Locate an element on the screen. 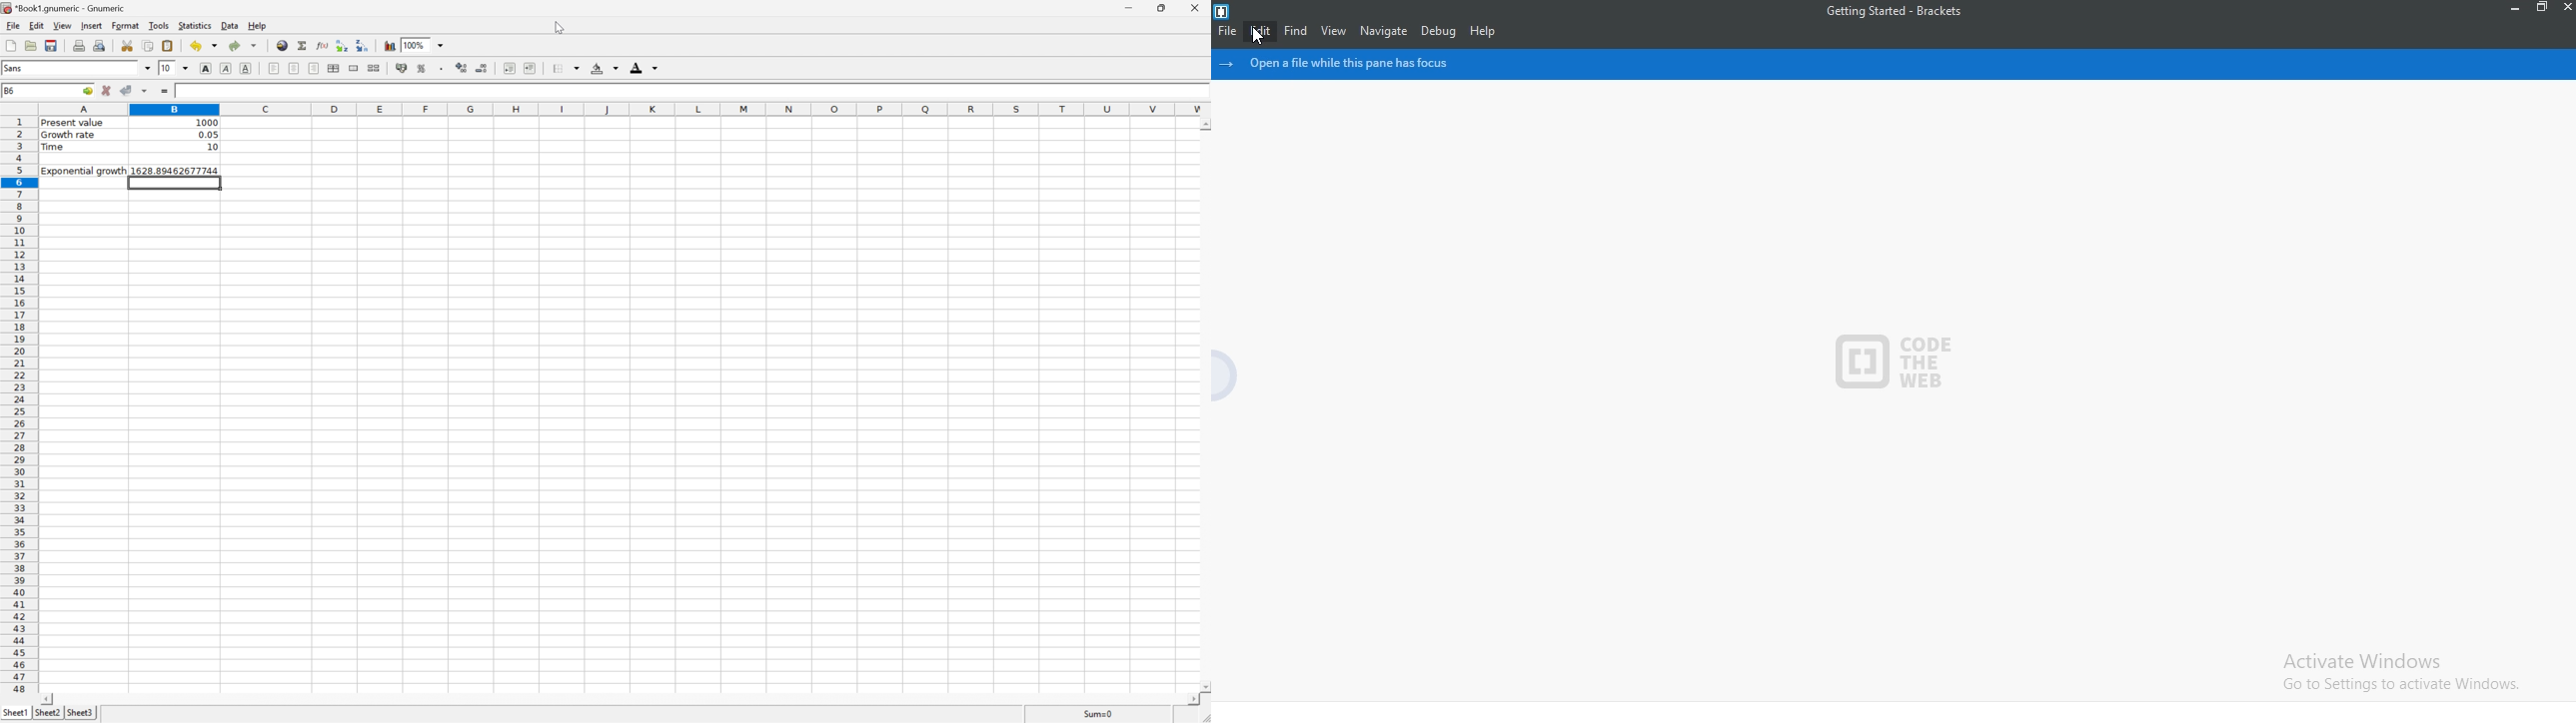 This screenshot has width=2576, height=728. Center horizontally is located at coordinates (295, 68).